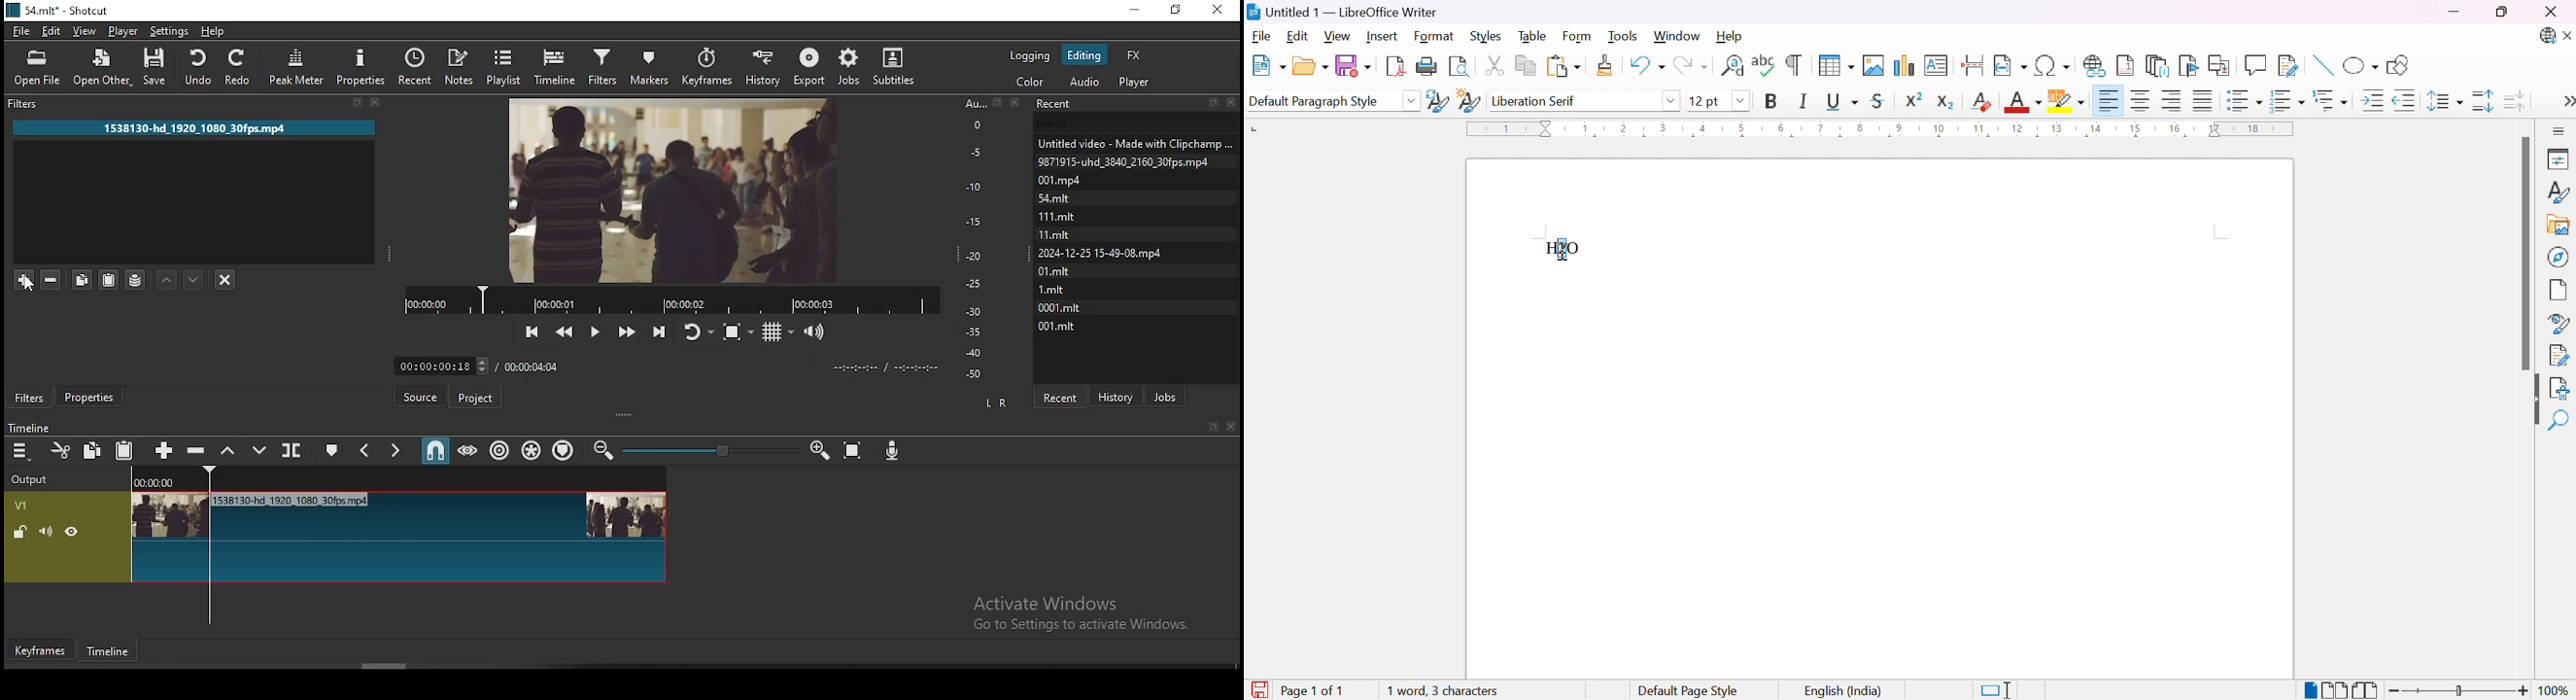 The width and height of the screenshot is (2576, 700). Describe the element at coordinates (2025, 102) in the screenshot. I see `Font color` at that location.